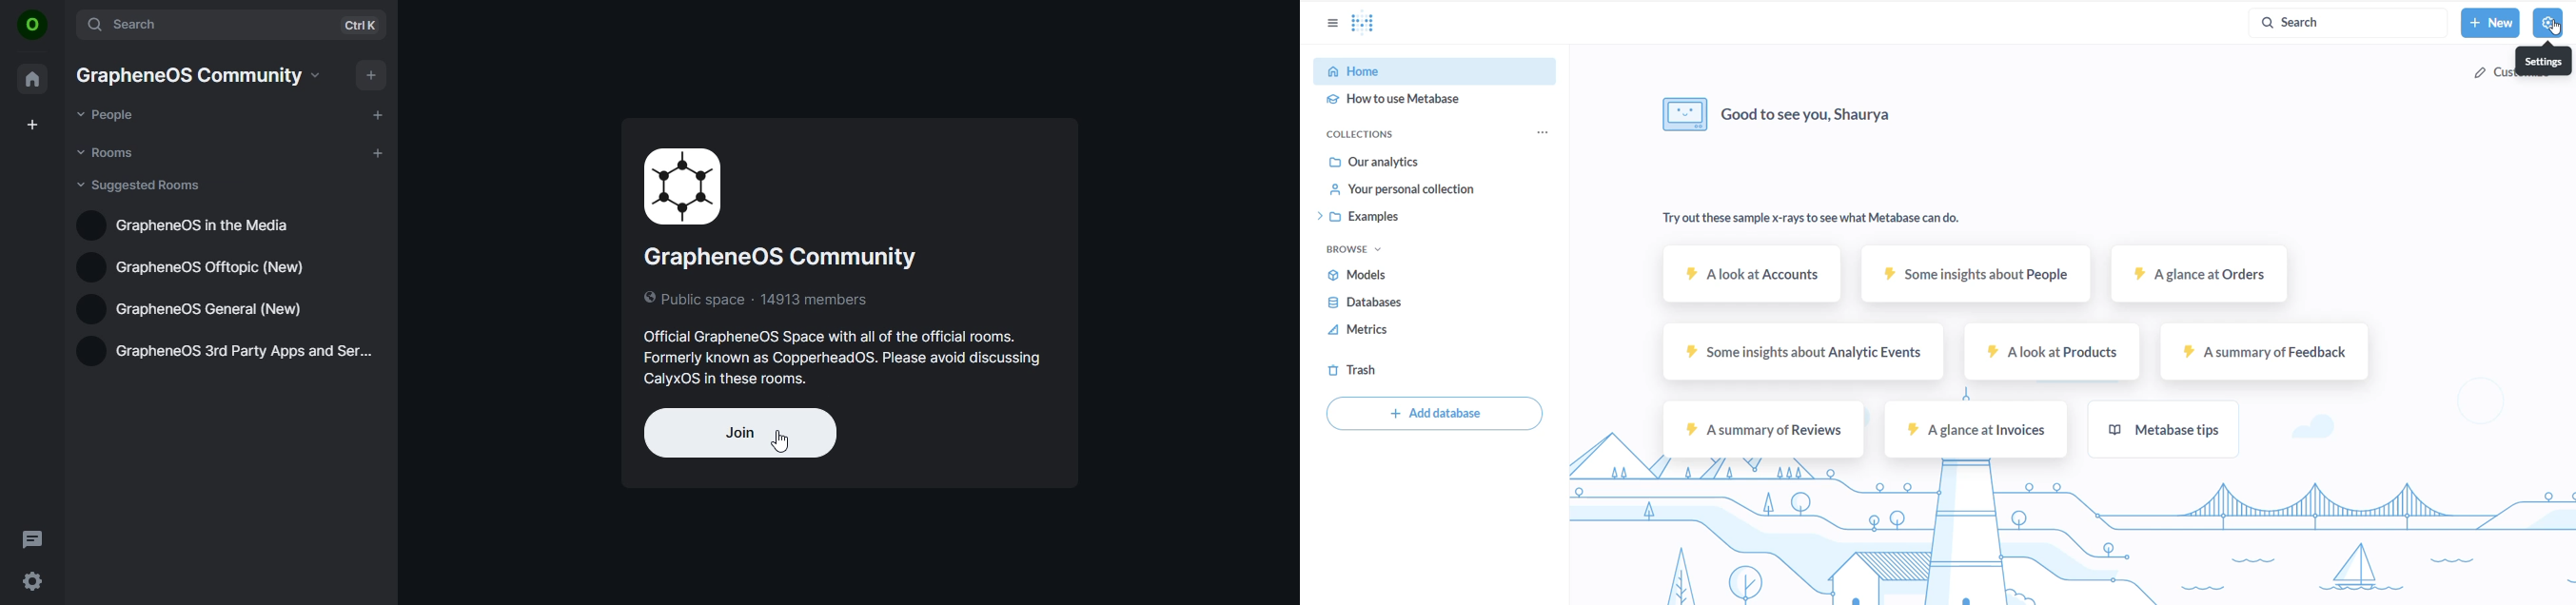  What do you see at coordinates (1356, 249) in the screenshot?
I see `BROWSE` at bounding box center [1356, 249].